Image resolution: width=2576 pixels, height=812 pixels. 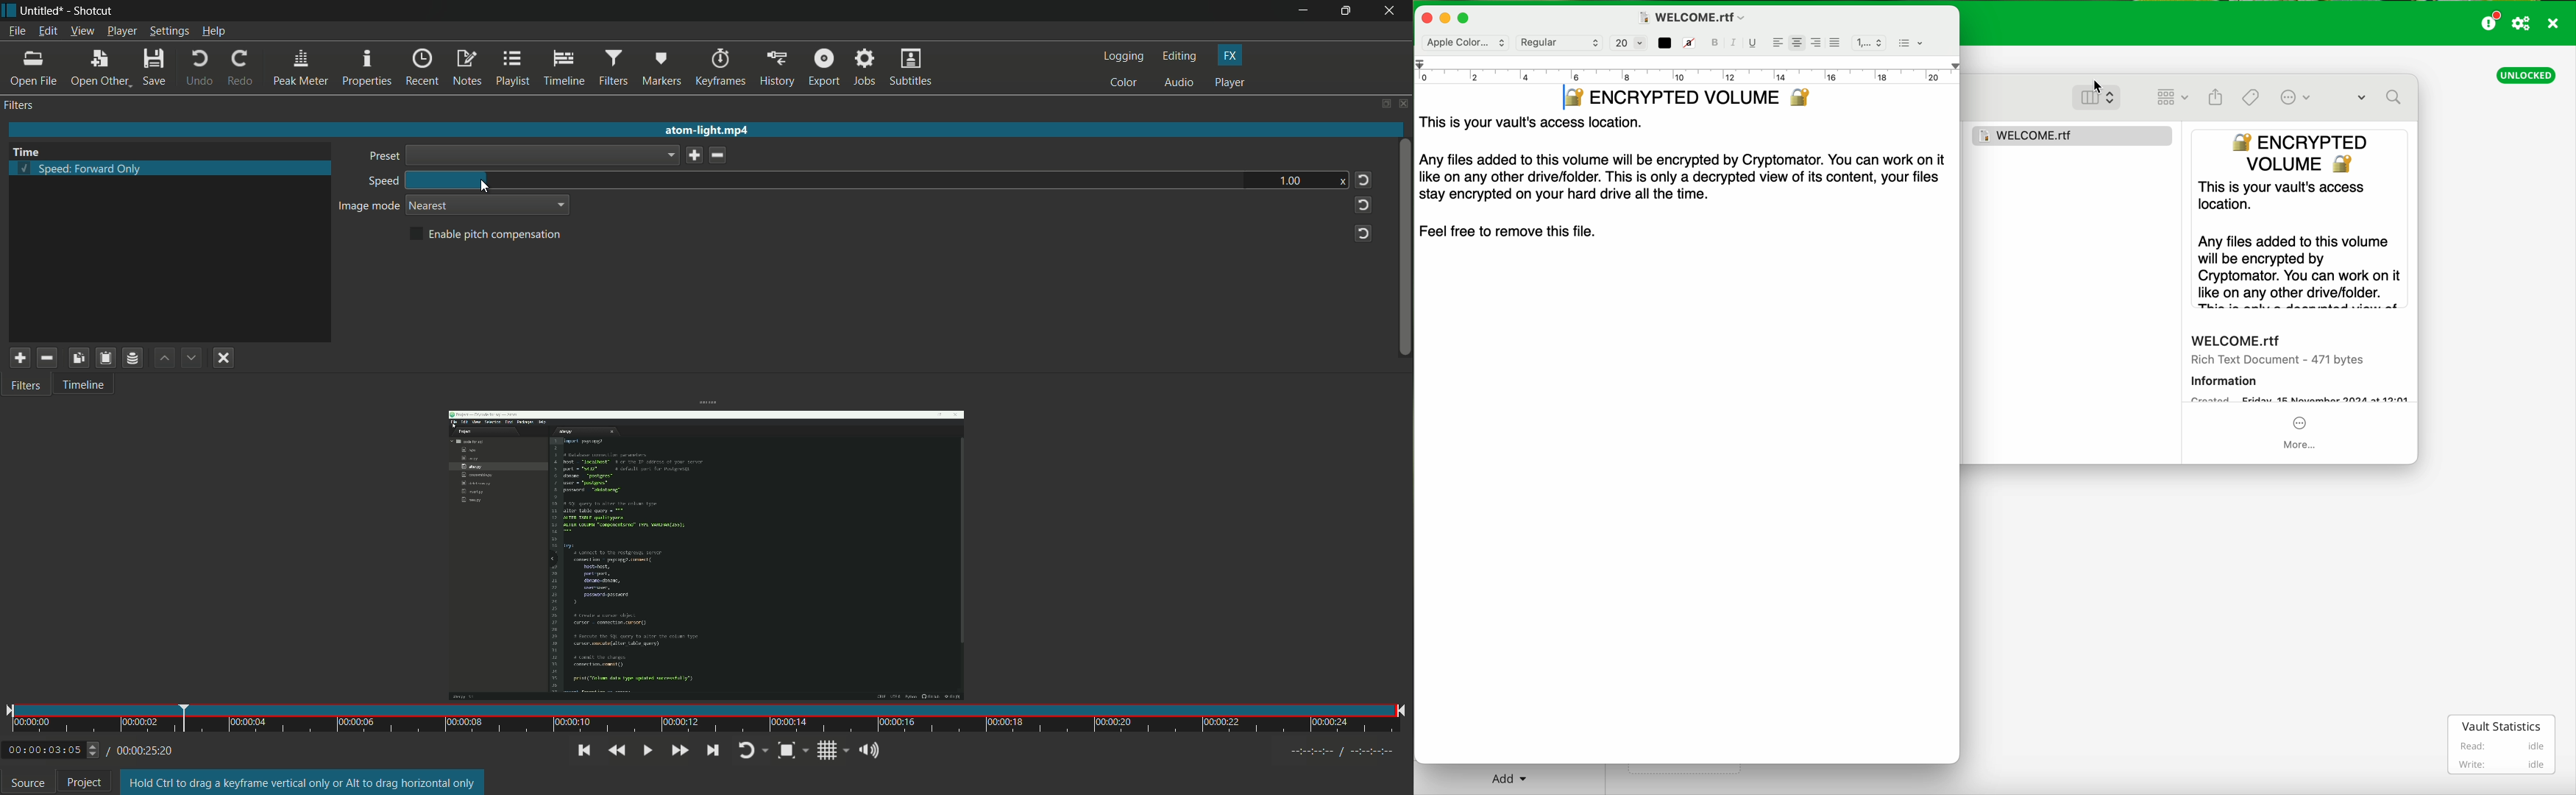 What do you see at coordinates (168, 32) in the screenshot?
I see `settings menu` at bounding box center [168, 32].